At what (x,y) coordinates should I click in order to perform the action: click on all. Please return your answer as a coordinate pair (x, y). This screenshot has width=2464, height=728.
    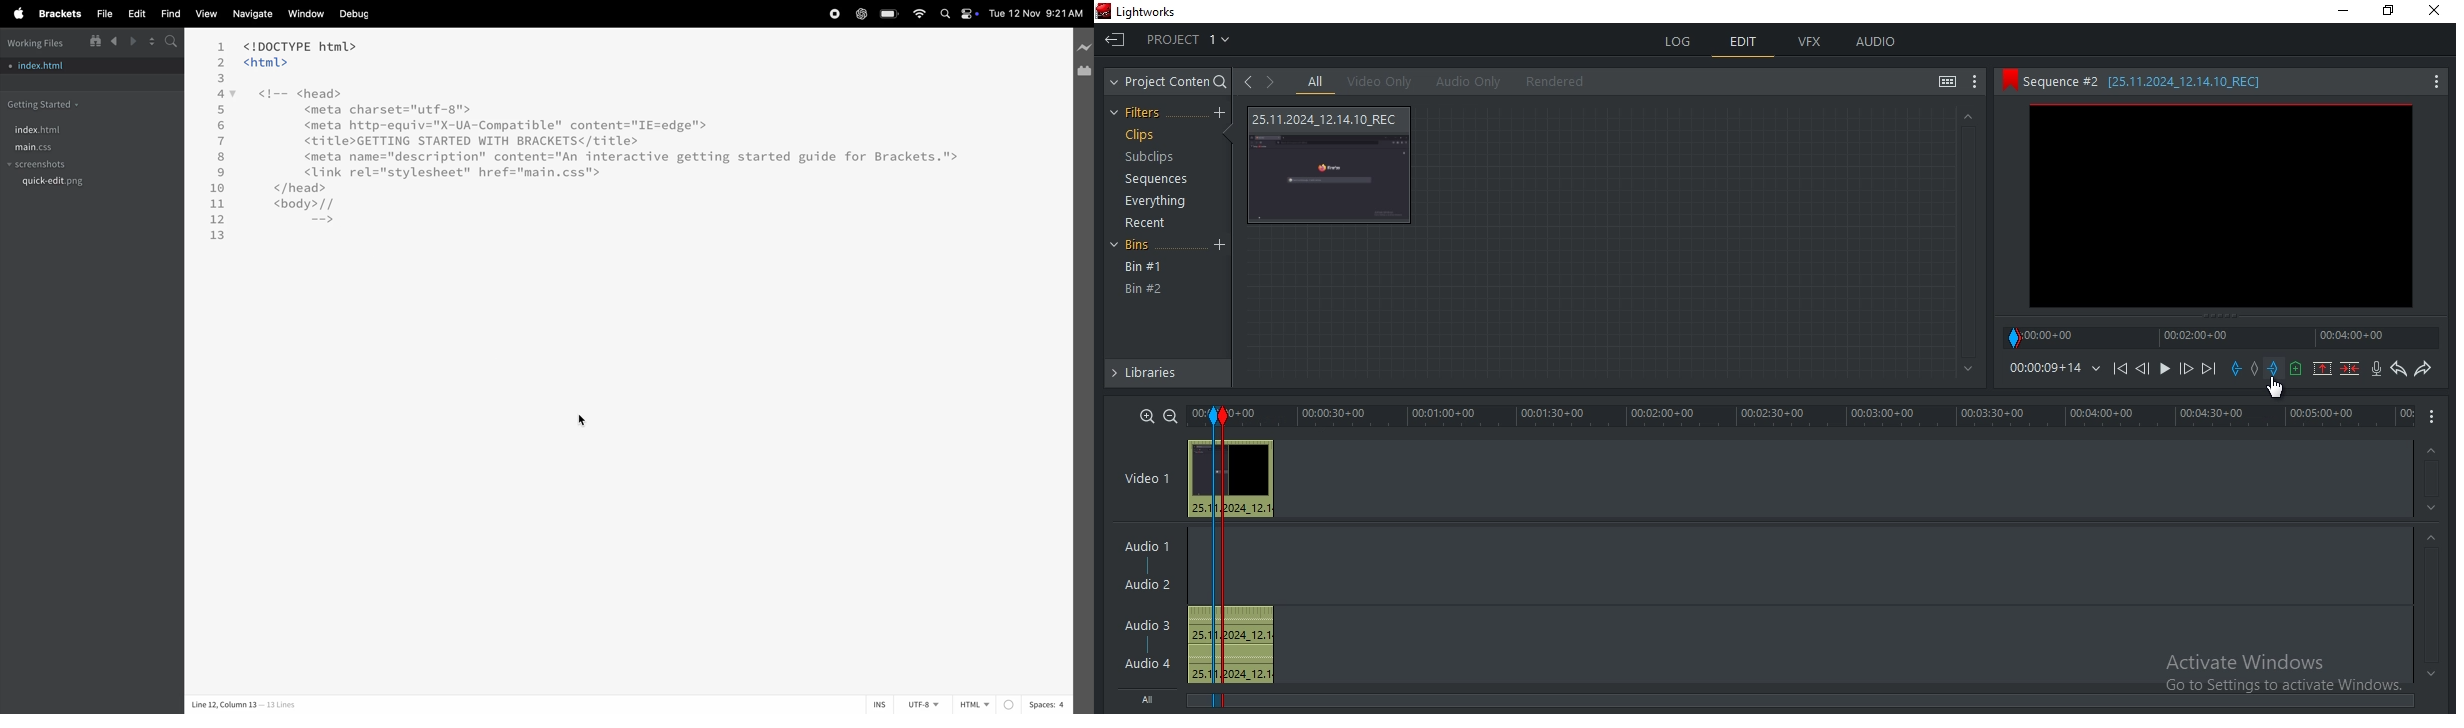
    Looking at the image, I should click on (1316, 82).